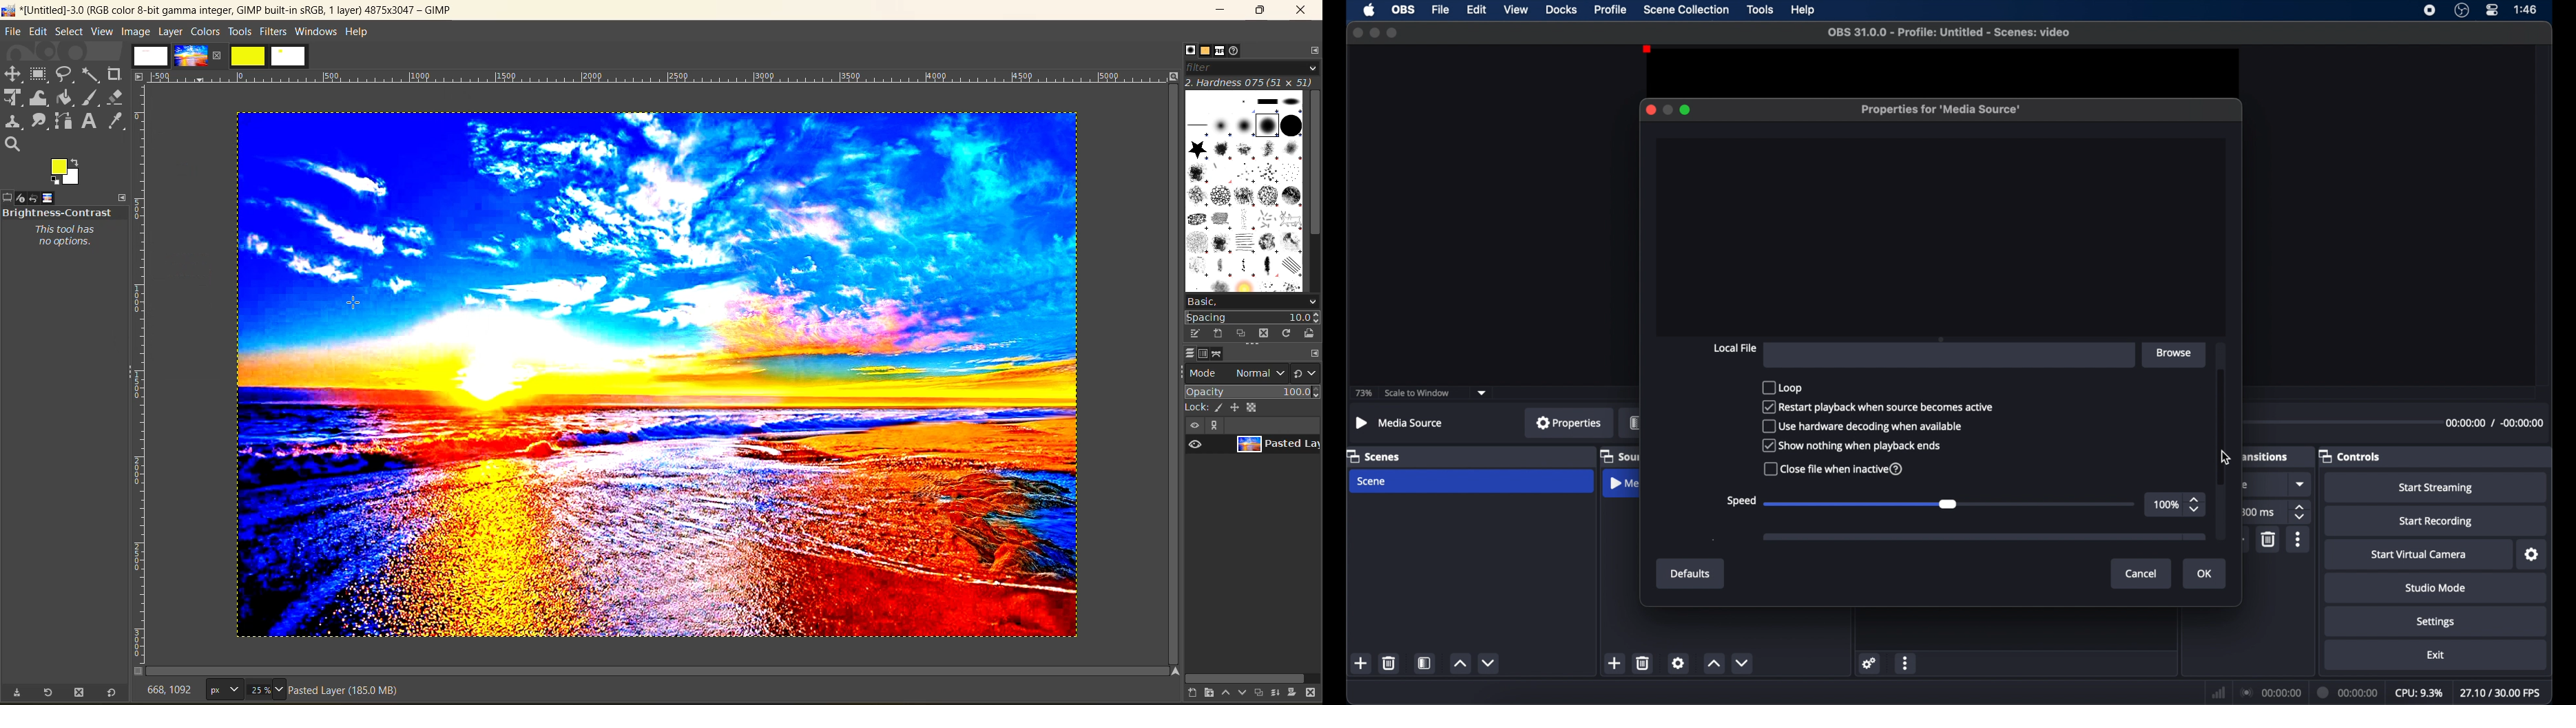 This screenshot has height=728, width=2576. I want to click on profile, so click(1611, 10).